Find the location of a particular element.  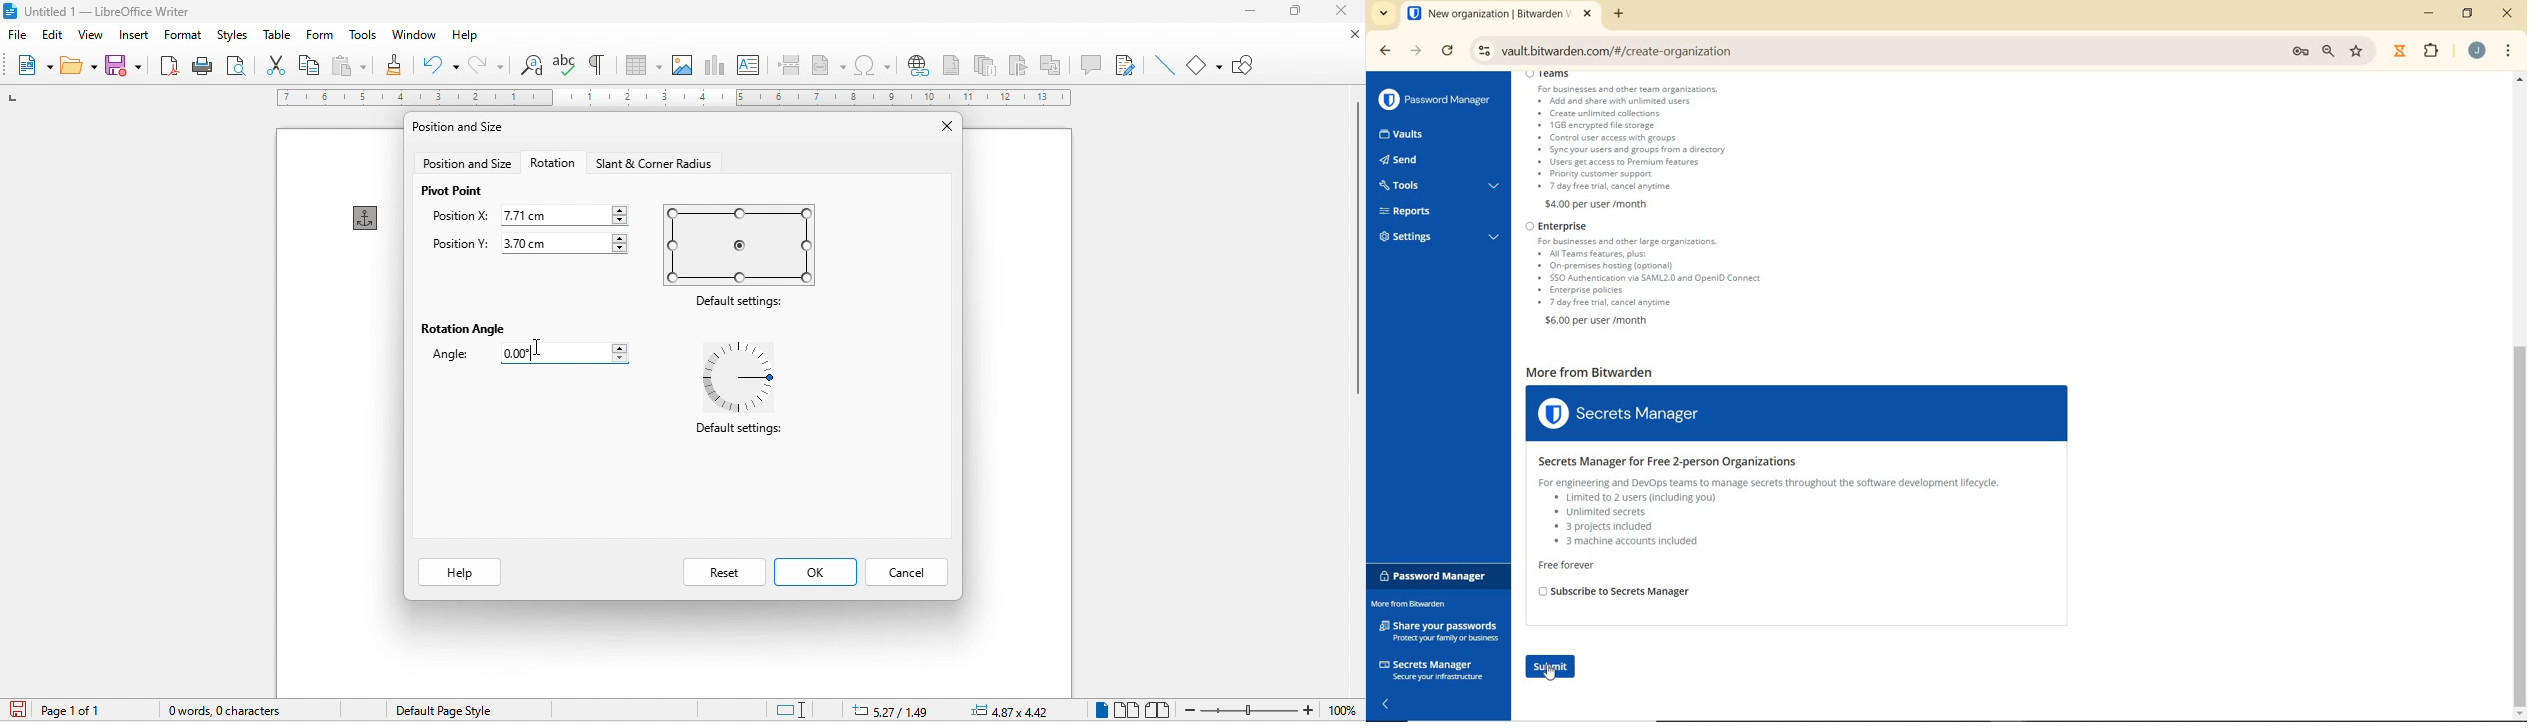

toggle formatting marks is located at coordinates (600, 63).